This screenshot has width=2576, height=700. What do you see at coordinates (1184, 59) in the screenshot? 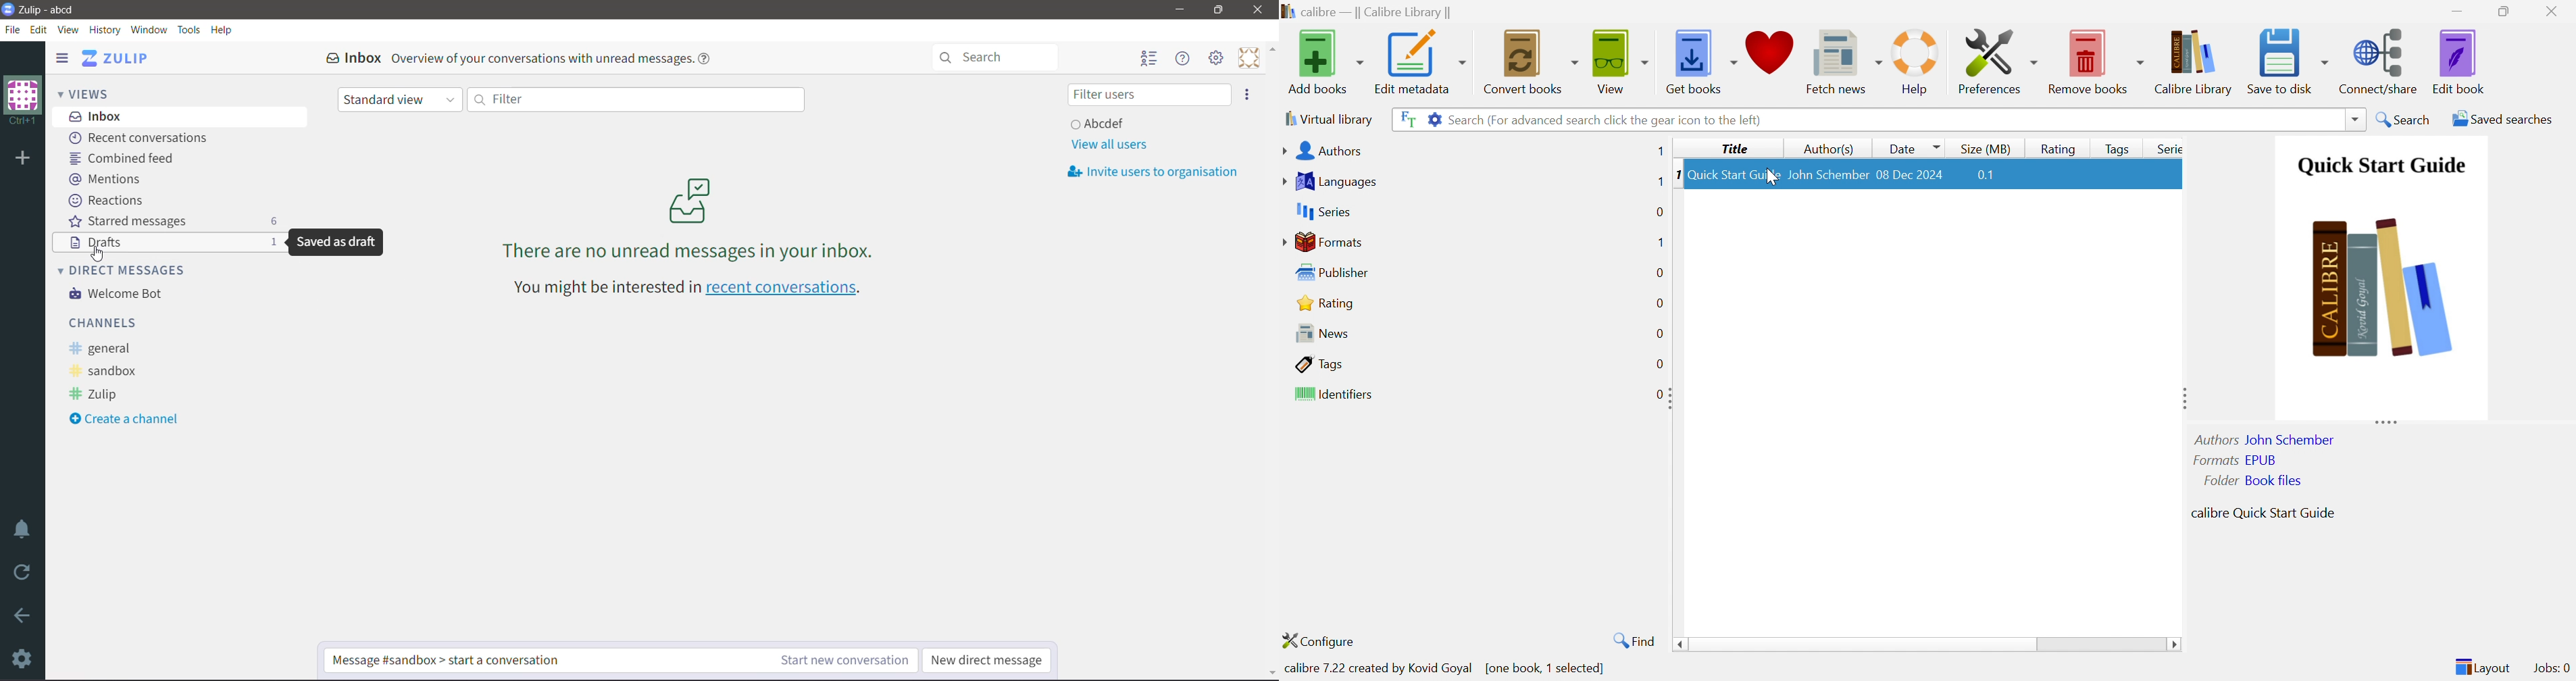
I see `Hide Menu` at bounding box center [1184, 59].